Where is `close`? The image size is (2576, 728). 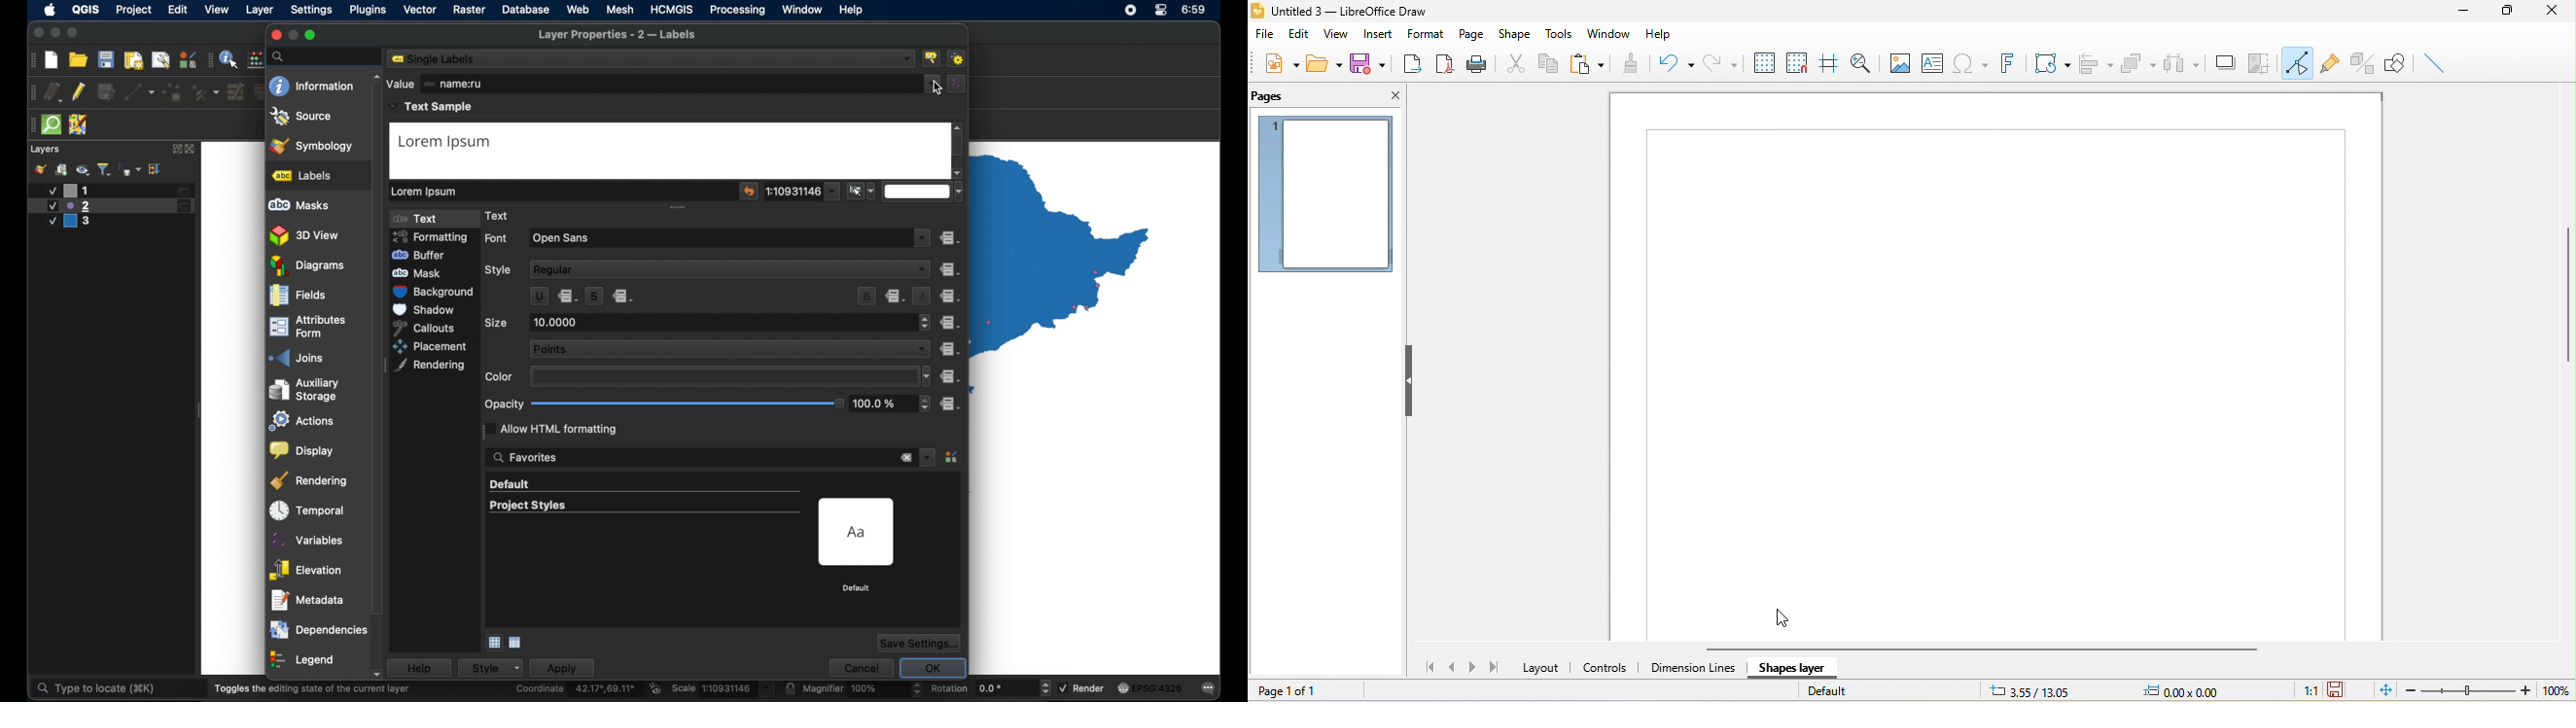
close is located at coordinates (2551, 12).